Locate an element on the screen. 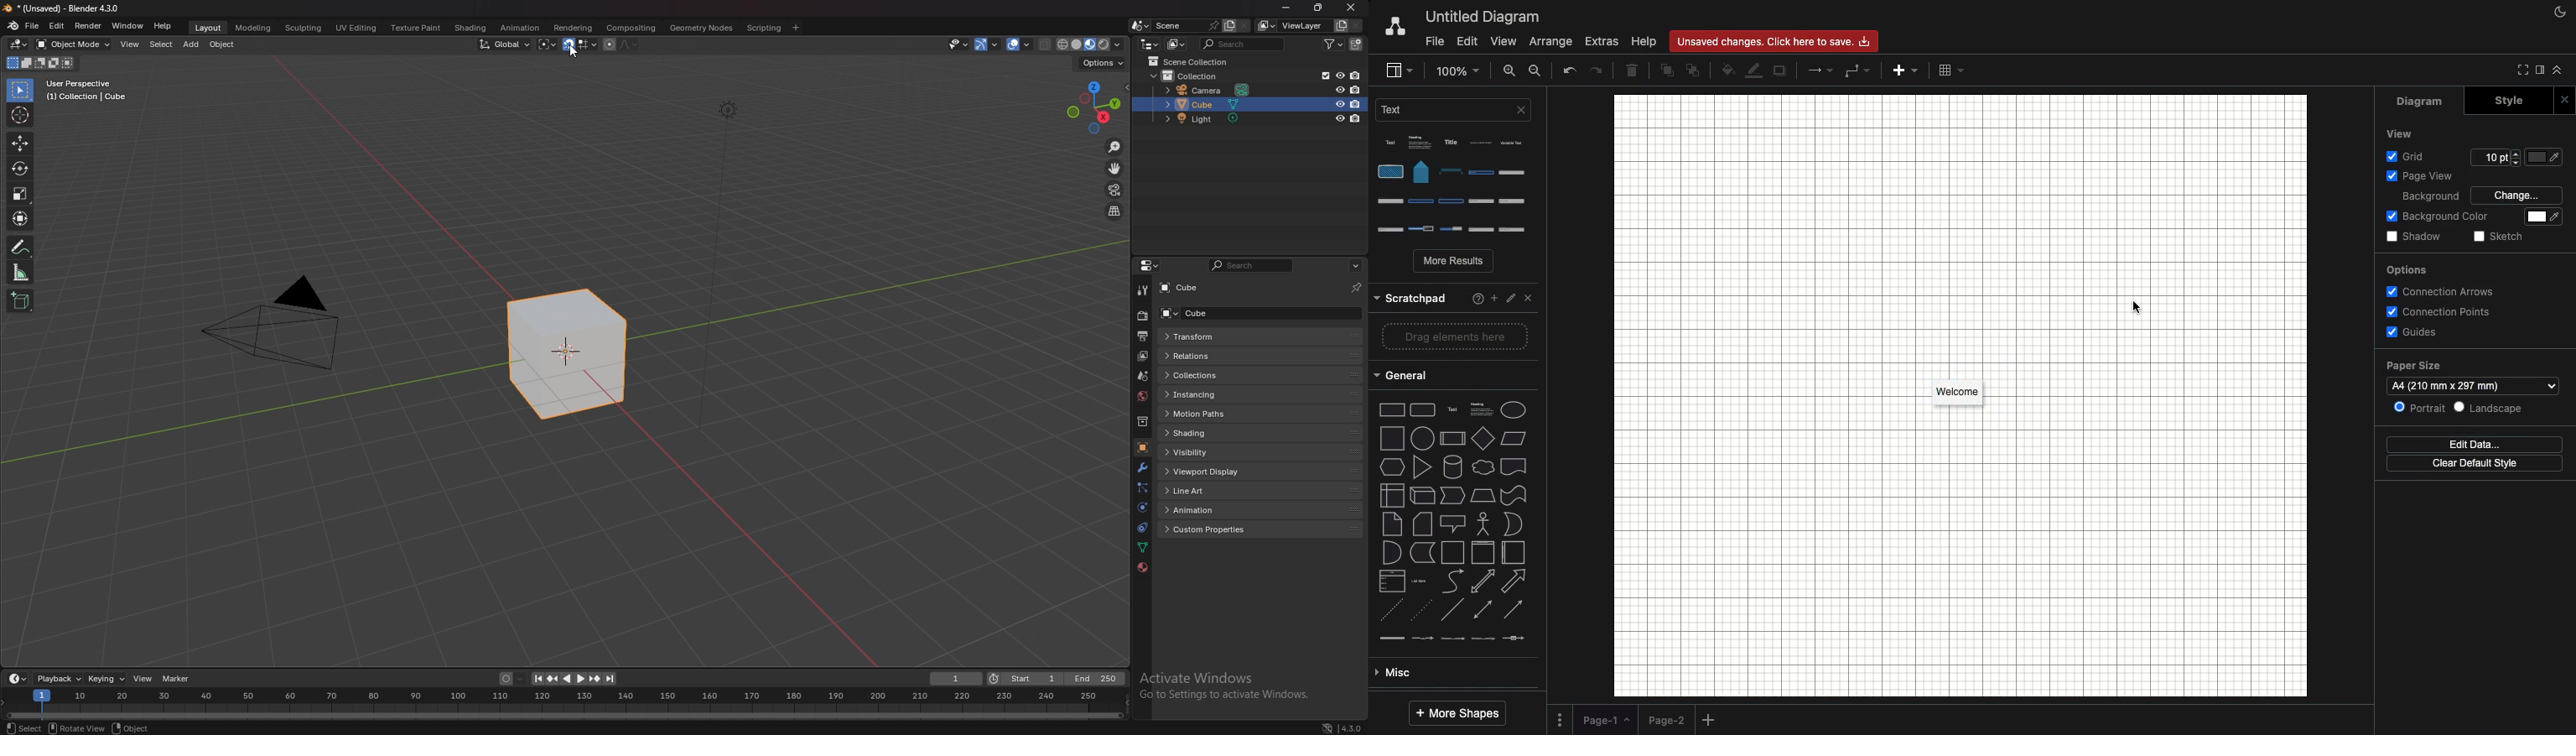 This screenshot has height=756, width=2576. cube is located at coordinates (563, 357).